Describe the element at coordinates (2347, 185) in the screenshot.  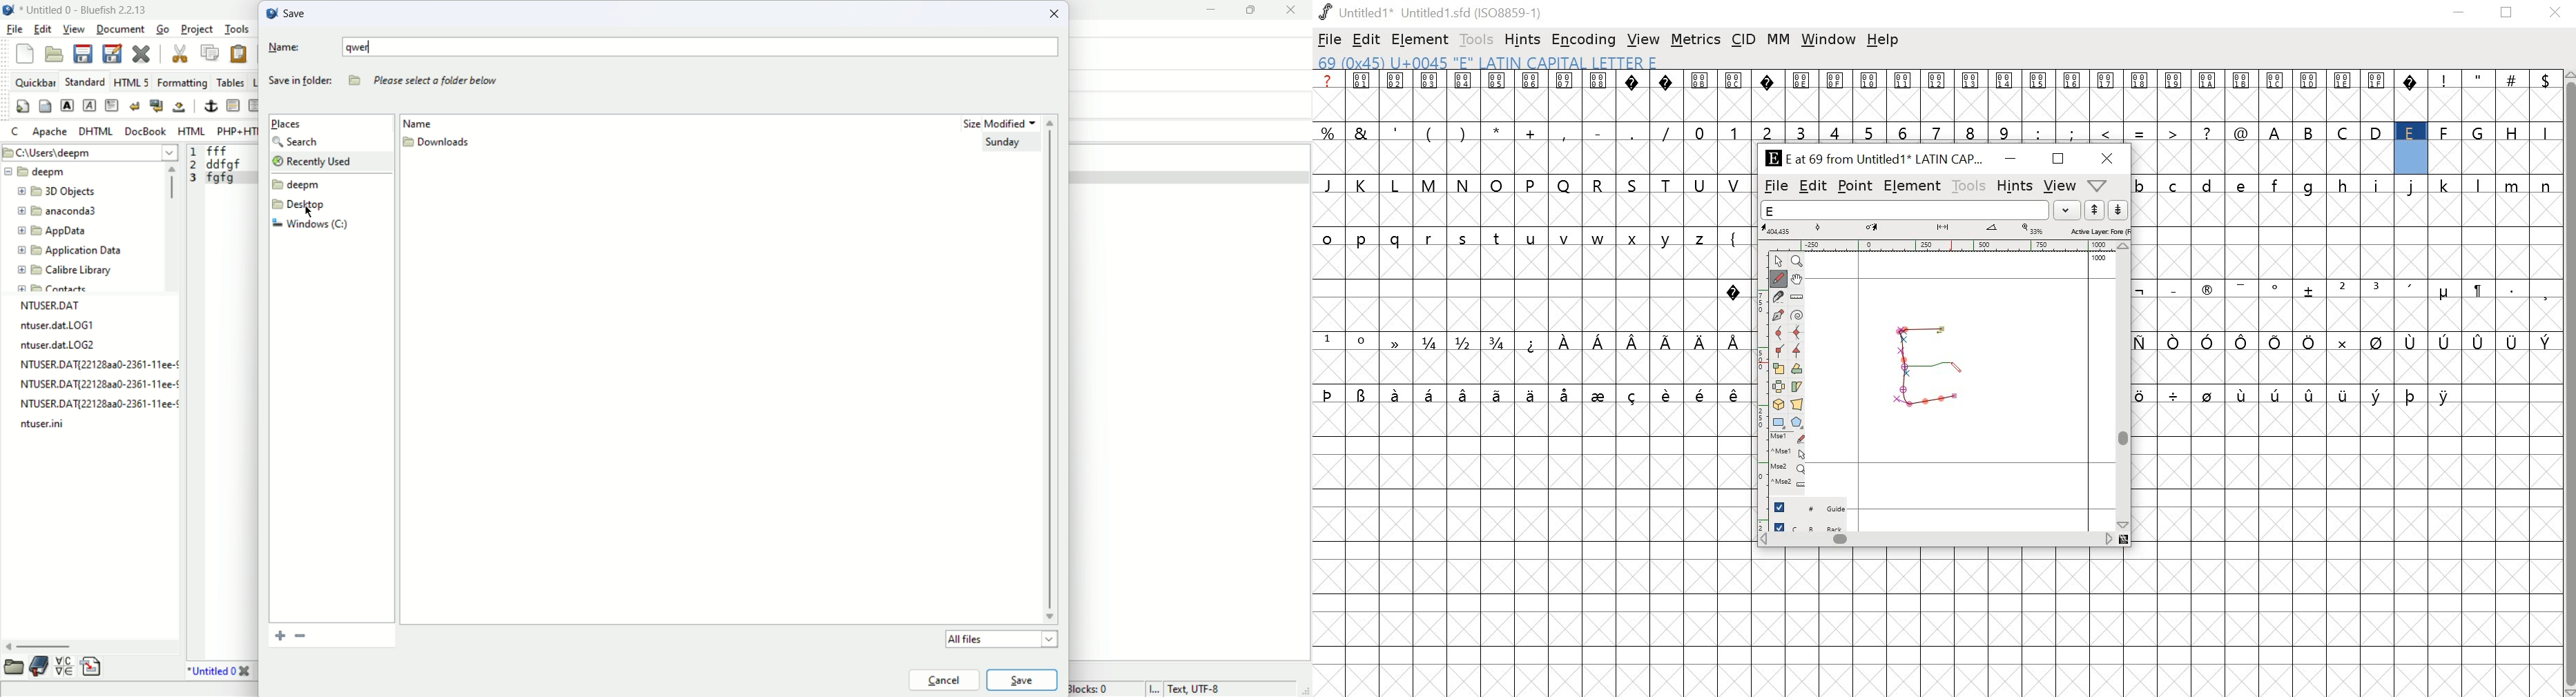
I see `lowercase alphabets` at that location.